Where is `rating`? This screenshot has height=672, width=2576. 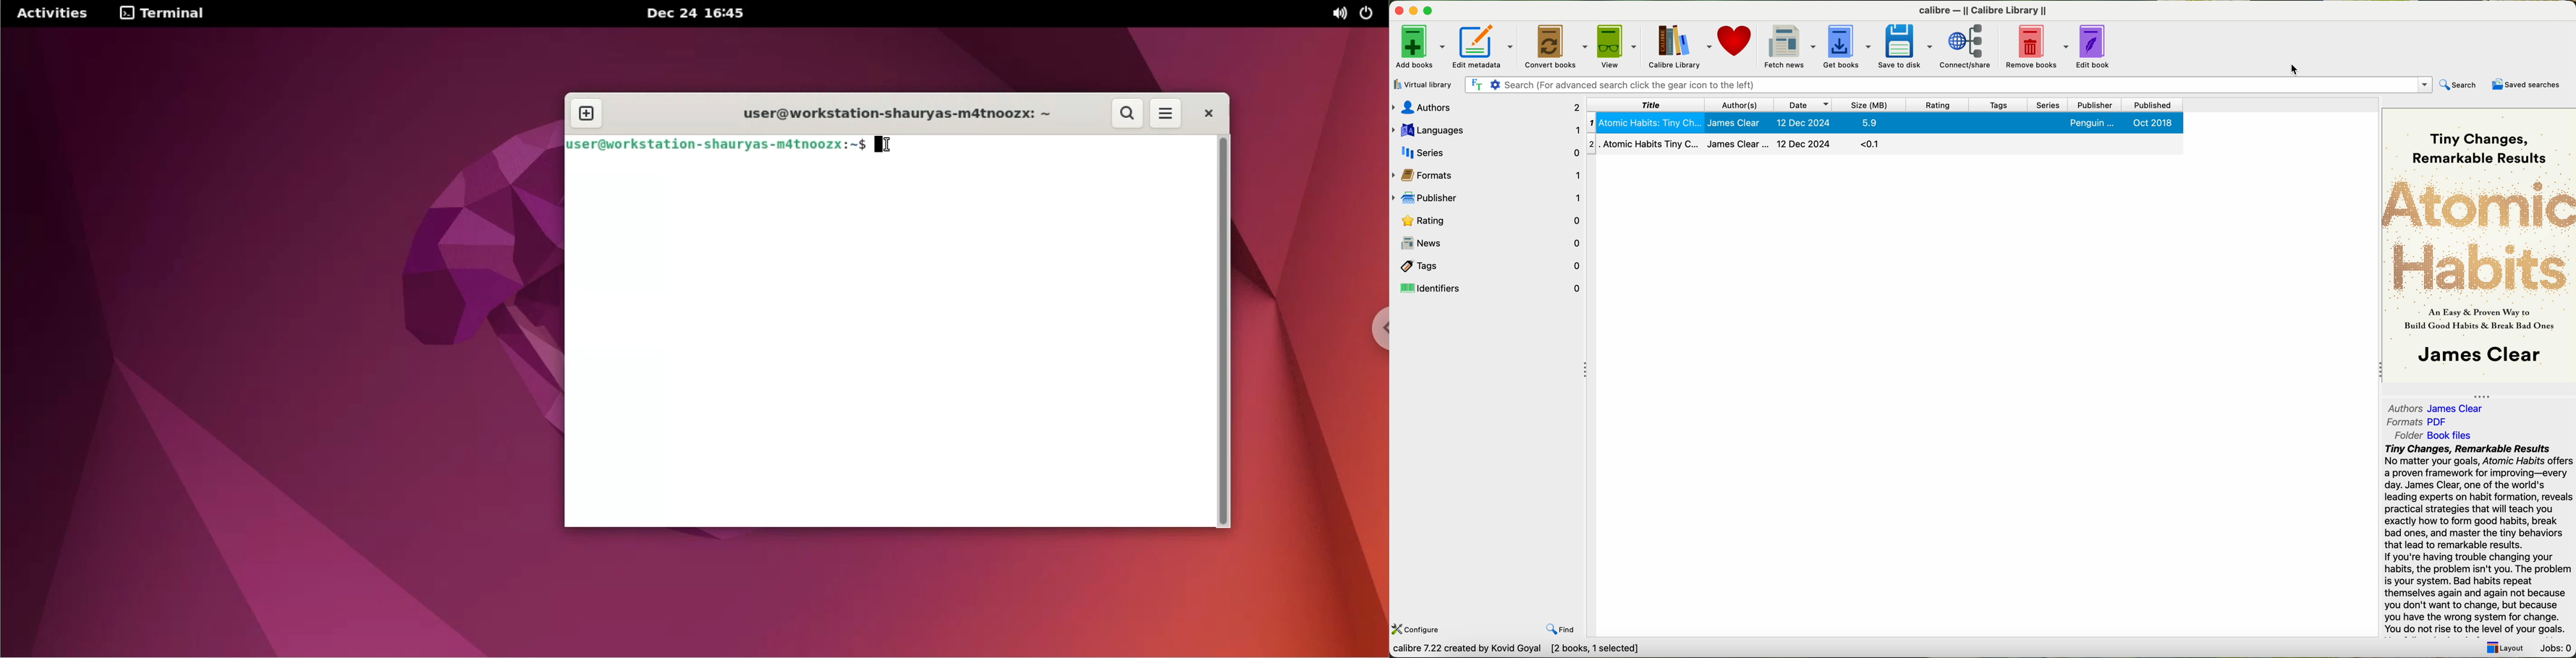 rating is located at coordinates (1928, 104).